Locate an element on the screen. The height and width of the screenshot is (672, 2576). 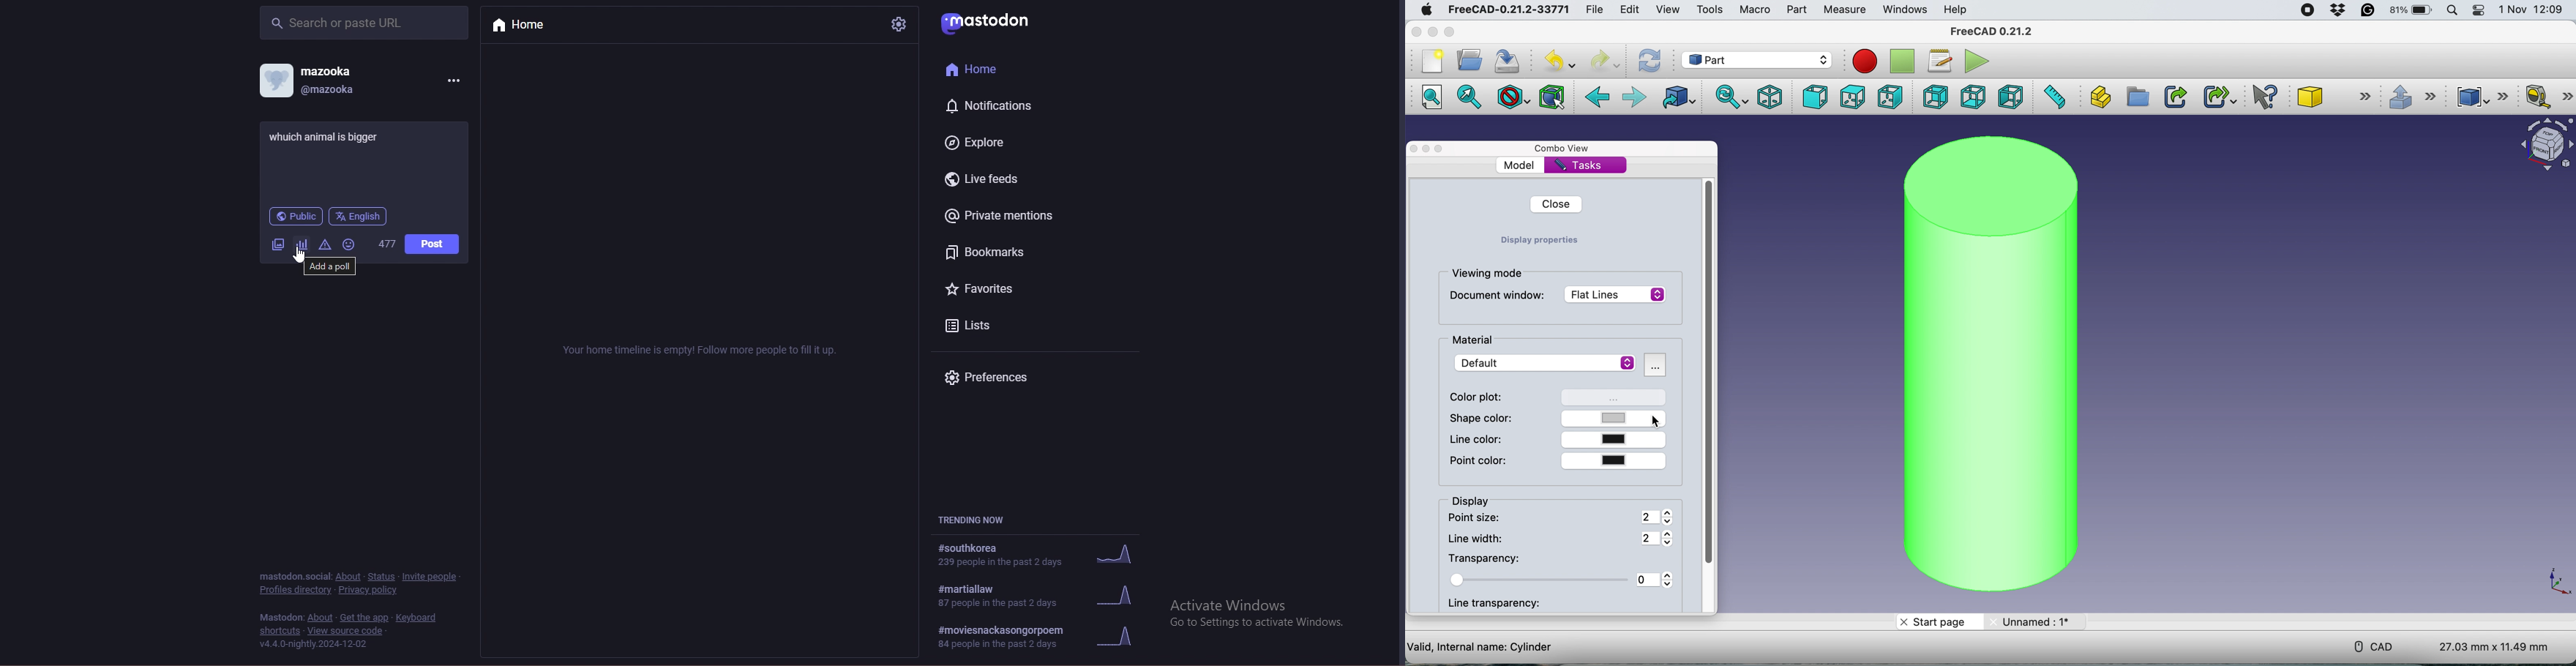
mastodon is located at coordinates (992, 20).